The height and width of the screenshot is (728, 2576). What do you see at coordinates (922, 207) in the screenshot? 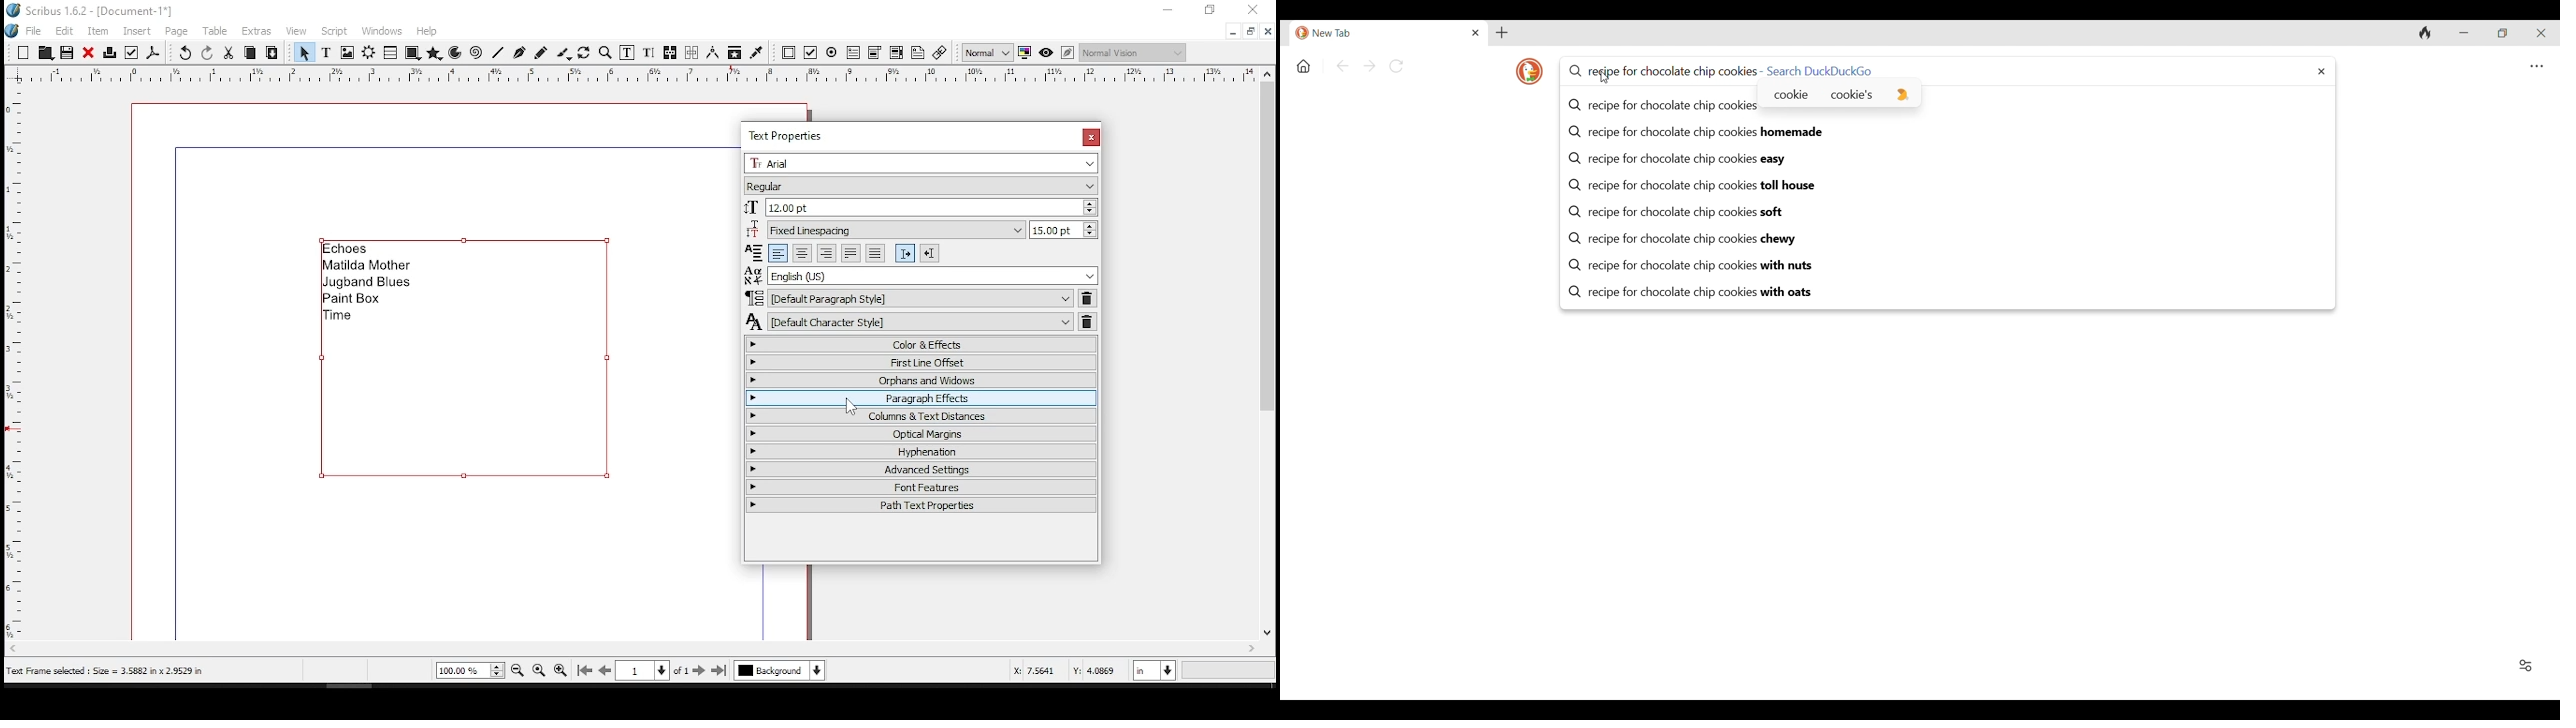
I see `font size` at bounding box center [922, 207].